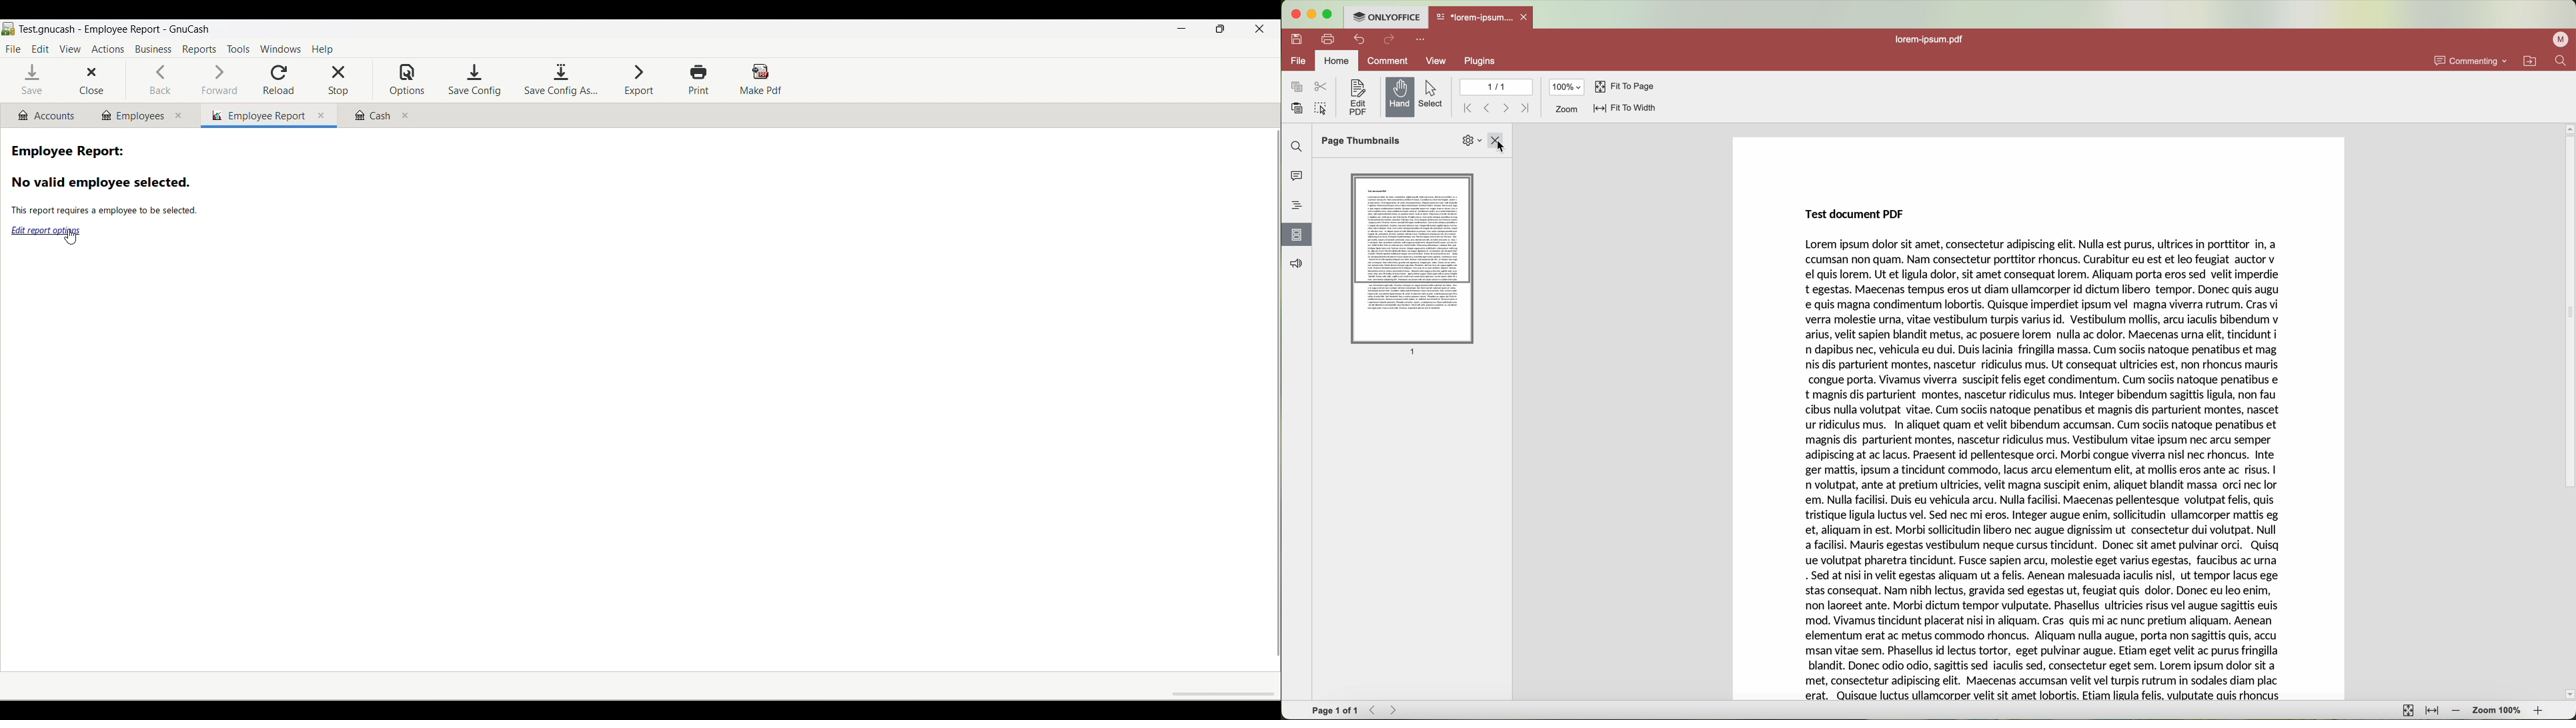  What do you see at coordinates (338, 81) in the screenshot?
I see `Stop` at bounding box center [338, 81].